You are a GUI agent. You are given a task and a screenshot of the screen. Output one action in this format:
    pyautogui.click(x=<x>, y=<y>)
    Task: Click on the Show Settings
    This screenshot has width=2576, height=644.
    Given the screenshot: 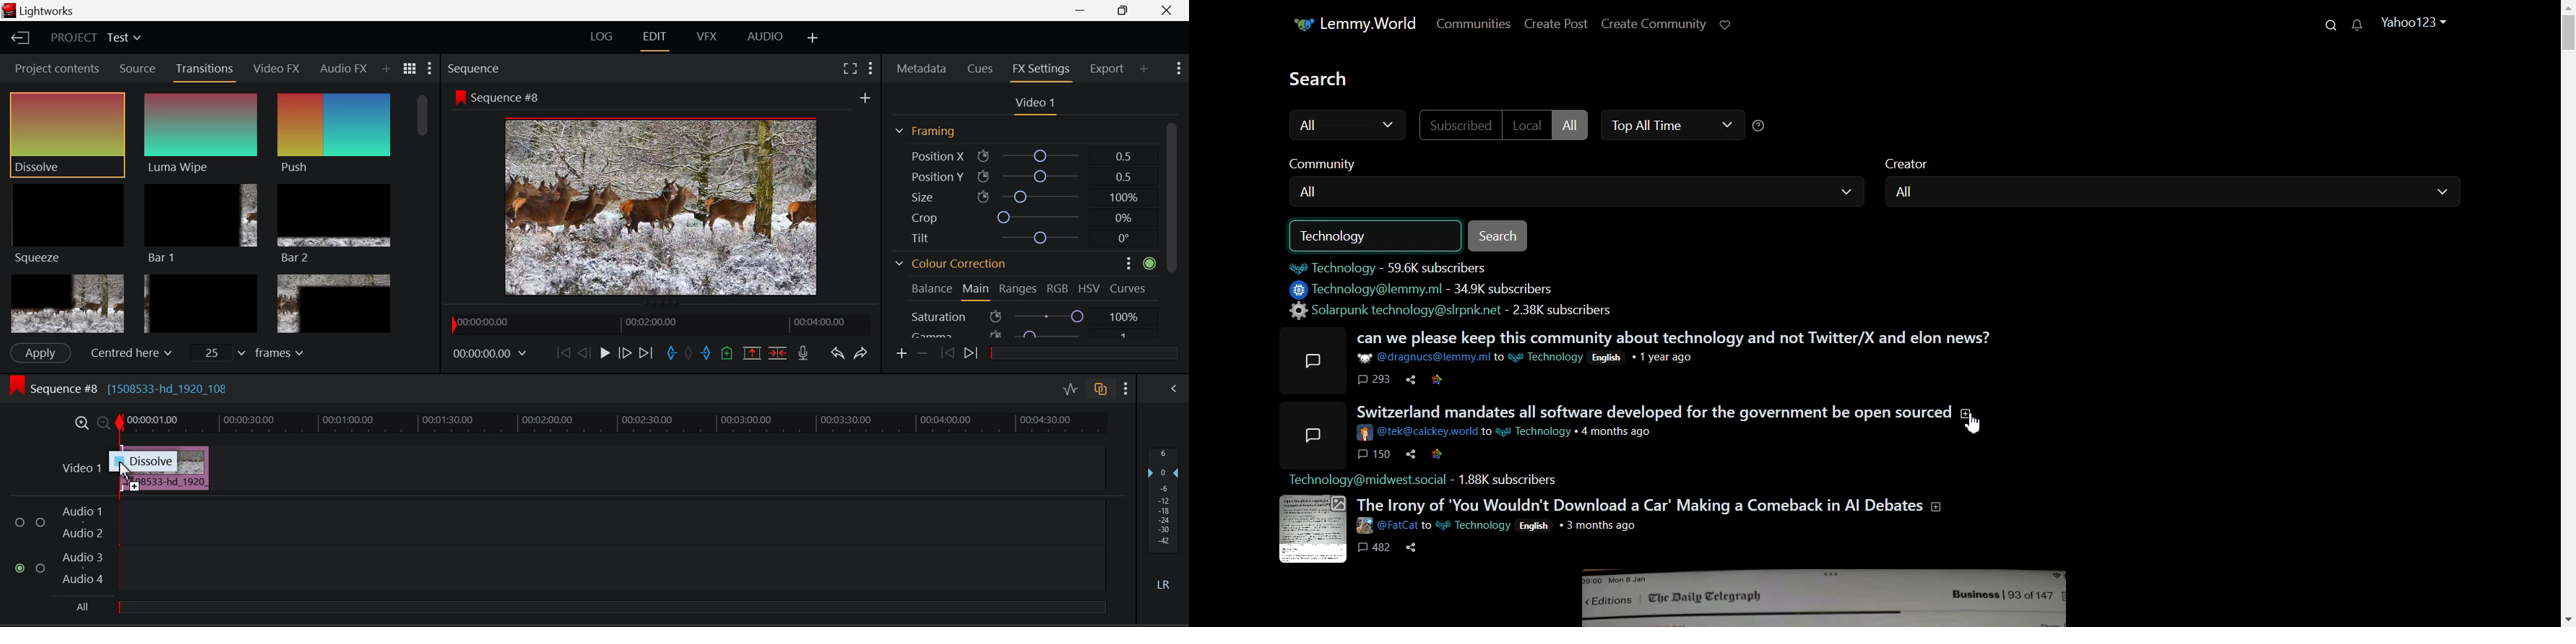 What is the action you would take?
    pyautogui.click(x=1126, y=389)
    